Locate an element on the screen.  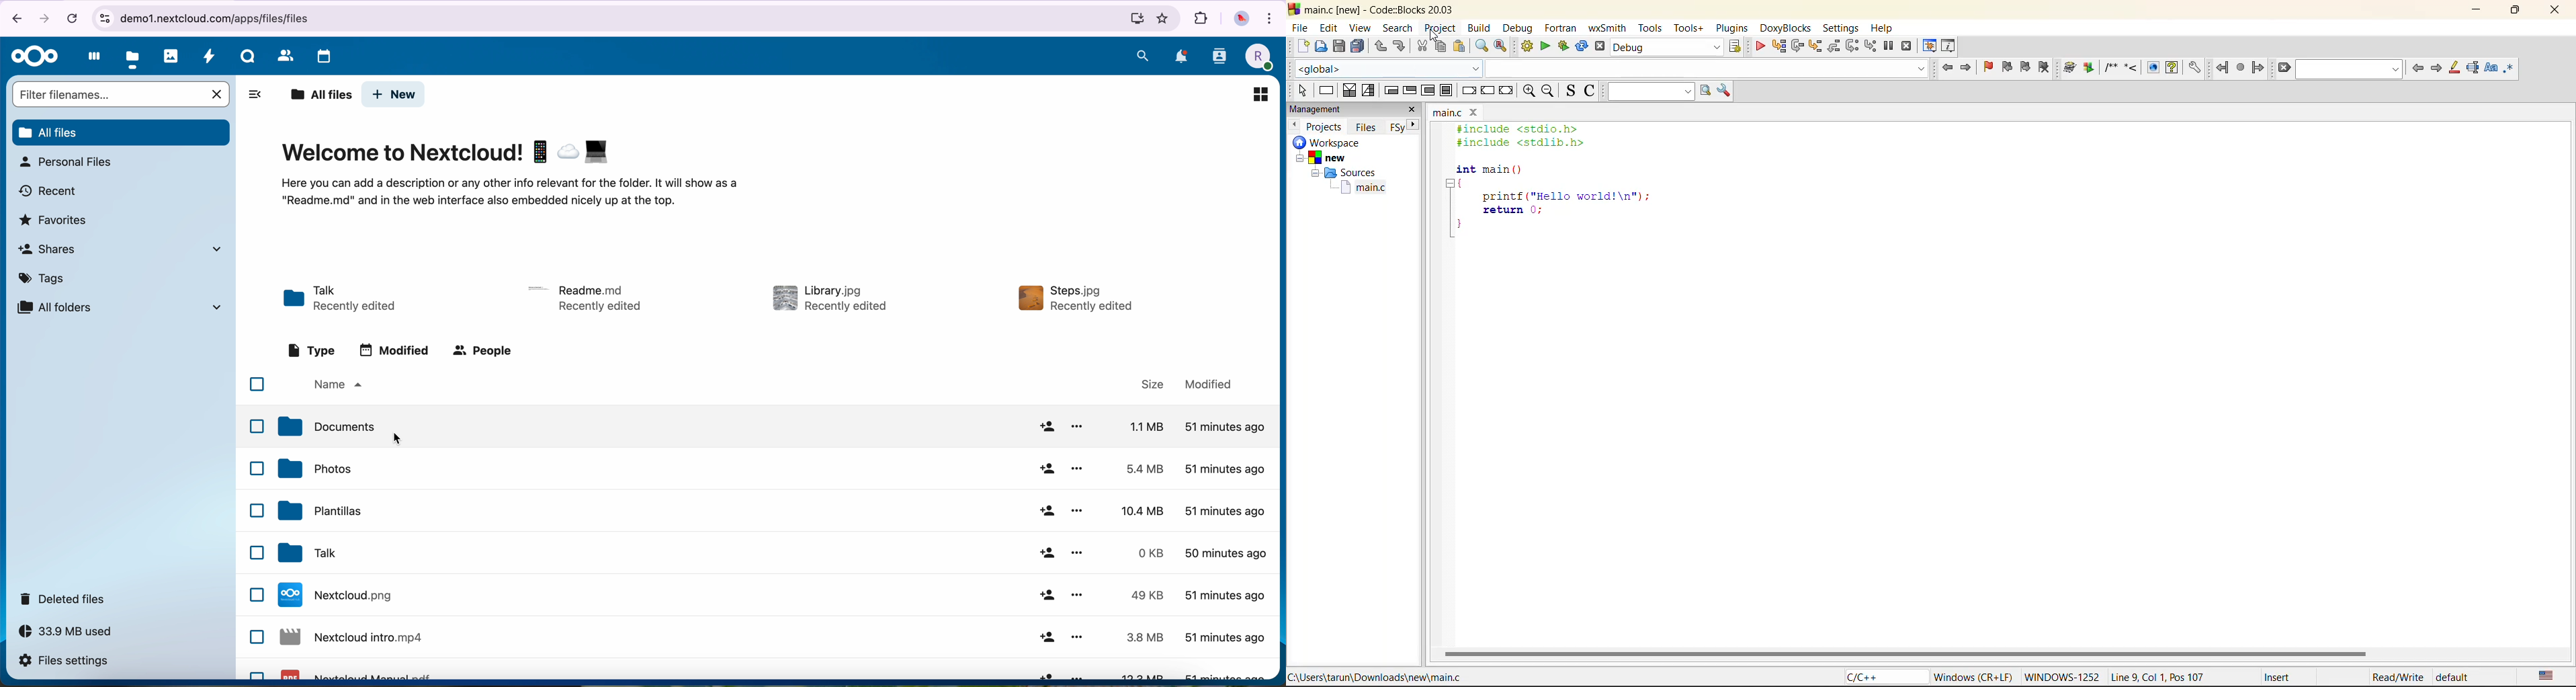
customize and control Google Chrome is located at coordinates (1272, 17).